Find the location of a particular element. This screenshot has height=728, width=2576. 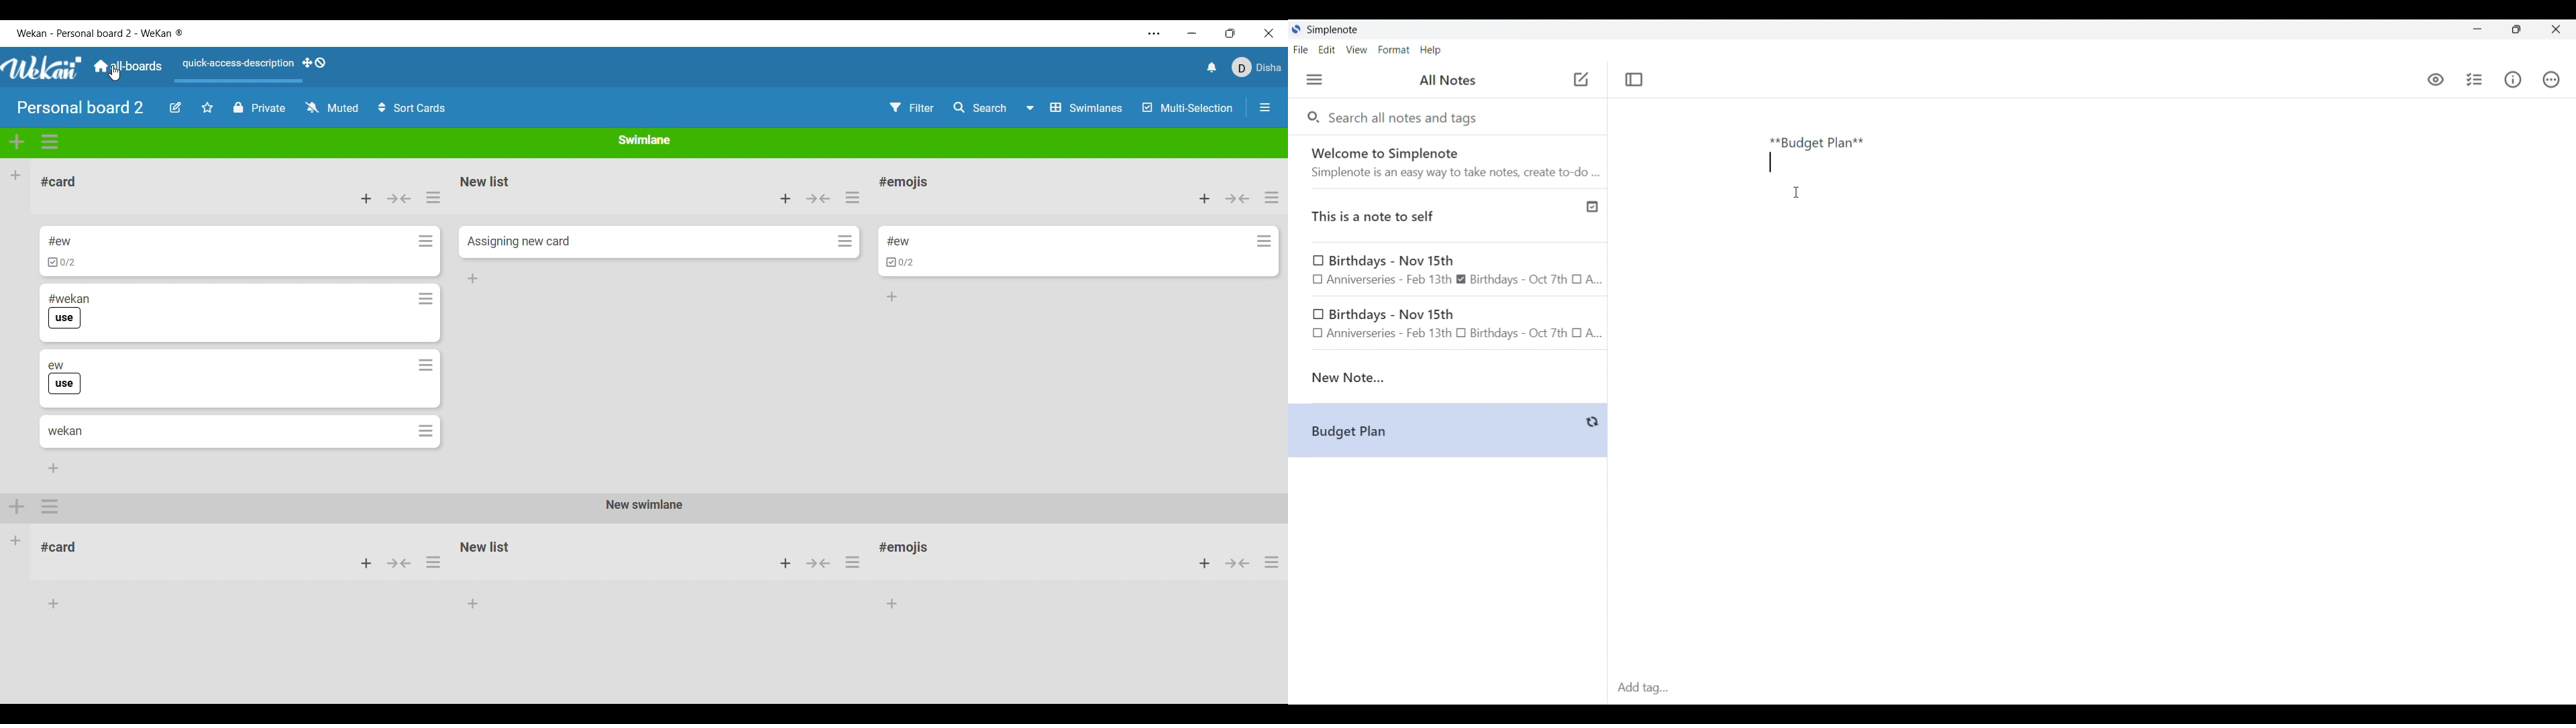

Title of left side panel is located at coordinates (1448, 80).